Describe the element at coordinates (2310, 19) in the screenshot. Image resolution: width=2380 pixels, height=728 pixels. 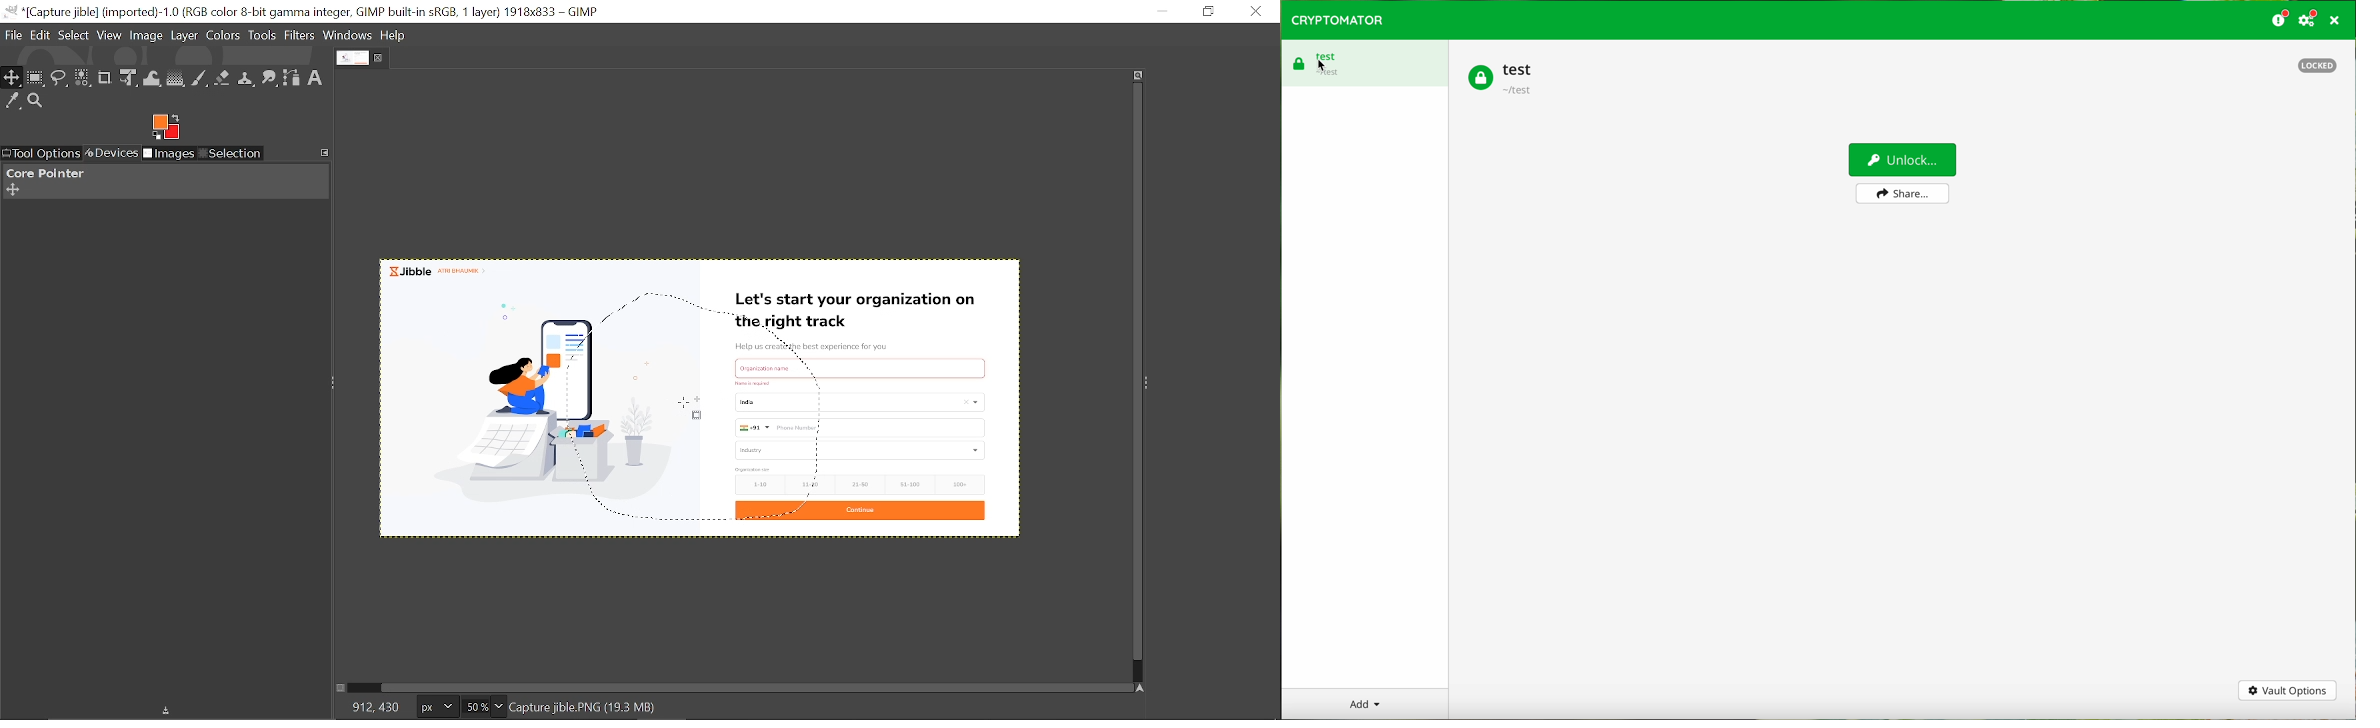
I see `settings` at that location.